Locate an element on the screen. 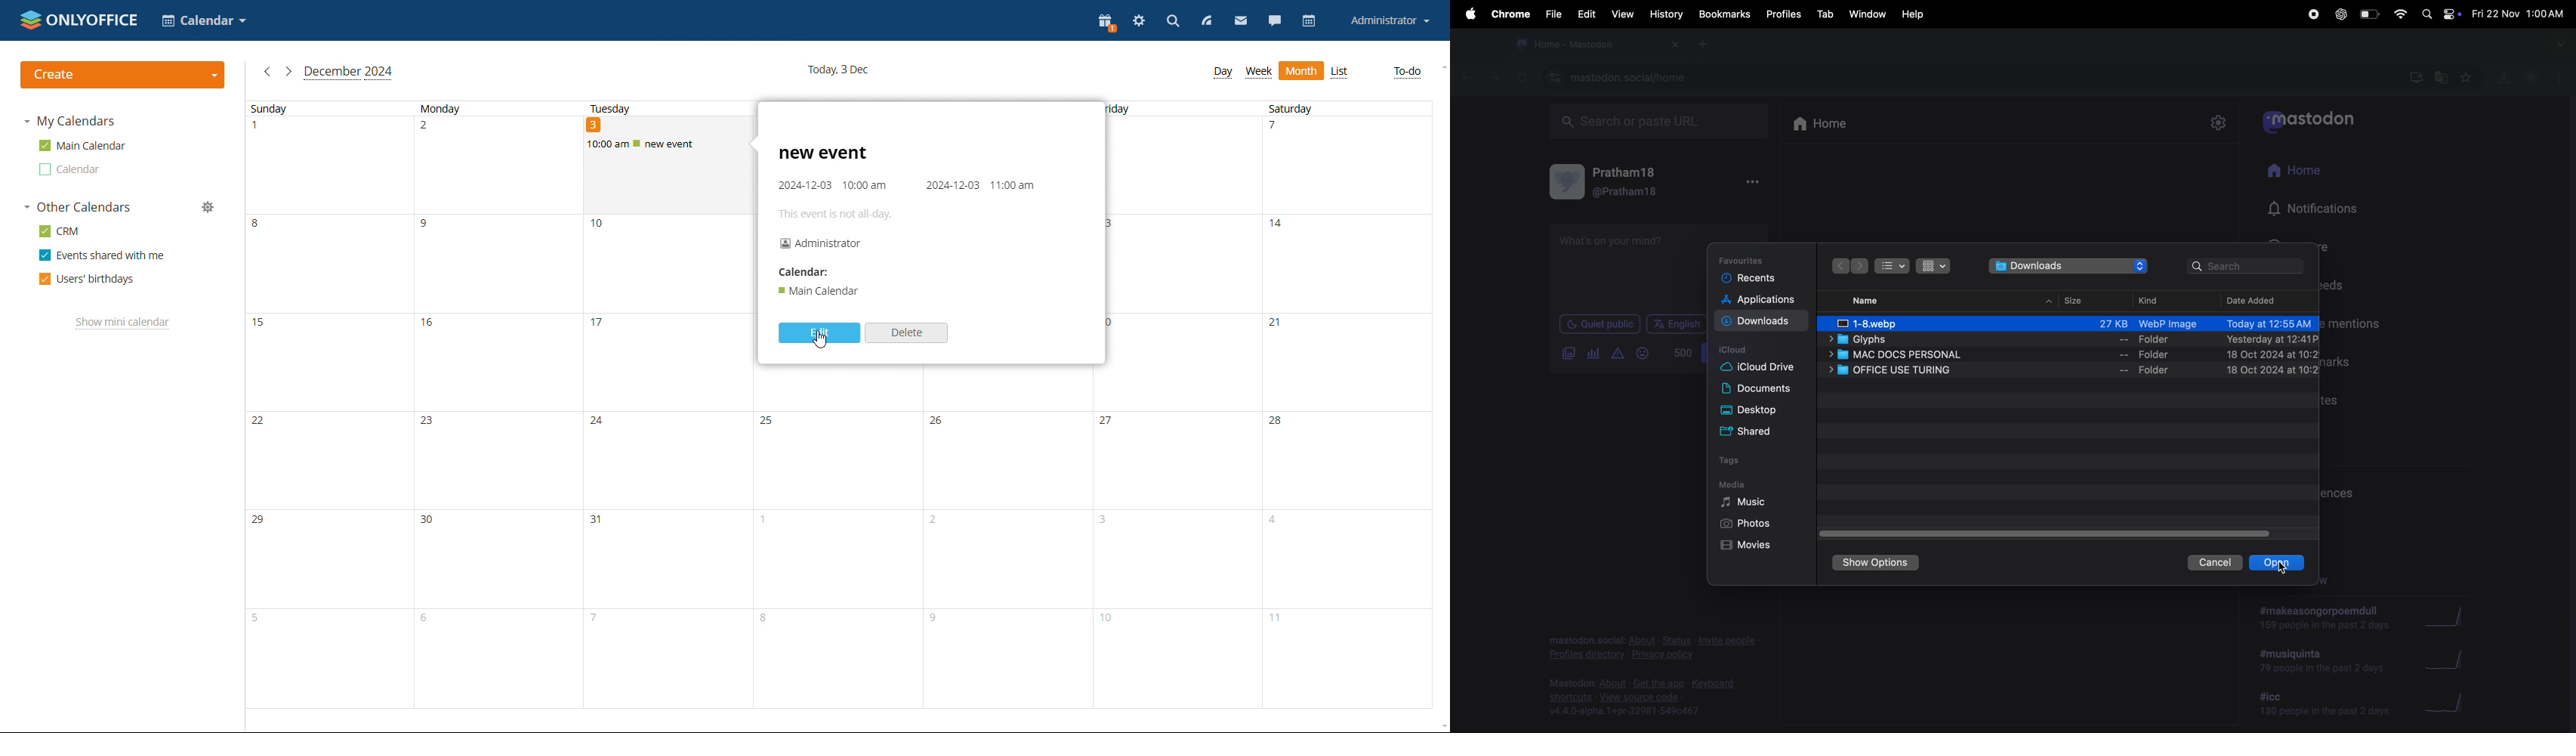 The height and width of the screenshot is (756, 2576). 10 is located at coordinates (665, 264).